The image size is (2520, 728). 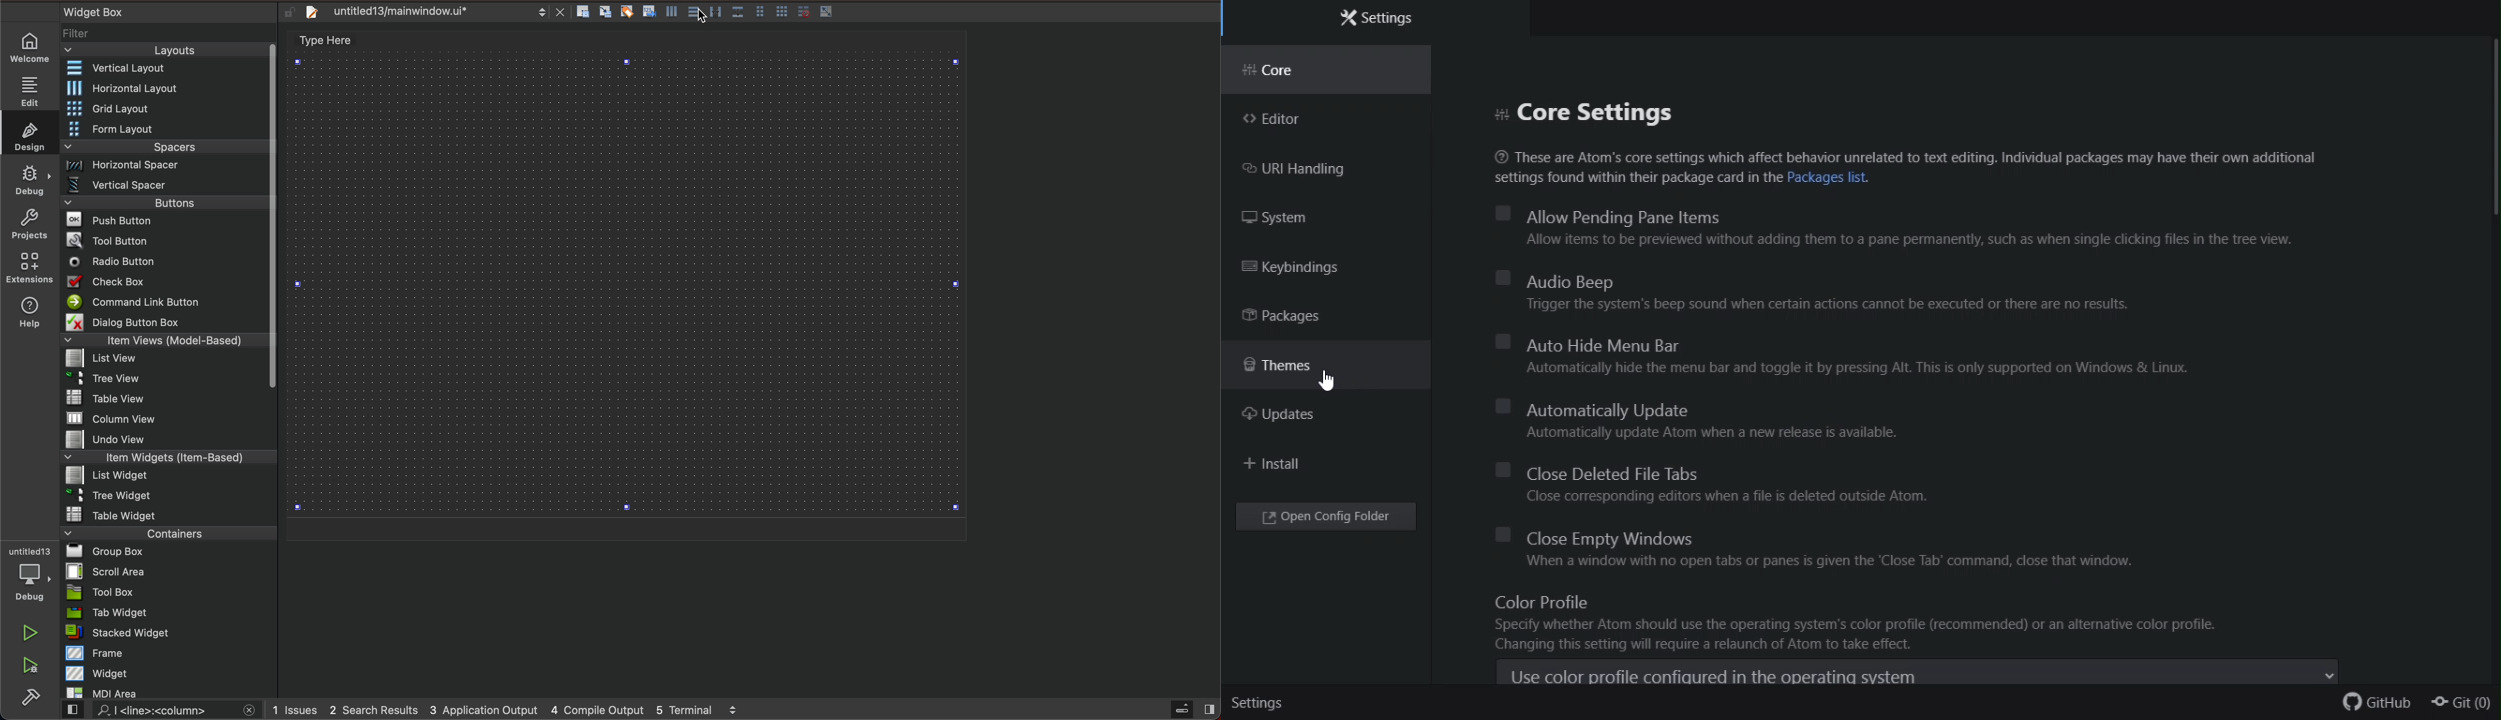 I want to click on command line button, so click(x=164, y=301).